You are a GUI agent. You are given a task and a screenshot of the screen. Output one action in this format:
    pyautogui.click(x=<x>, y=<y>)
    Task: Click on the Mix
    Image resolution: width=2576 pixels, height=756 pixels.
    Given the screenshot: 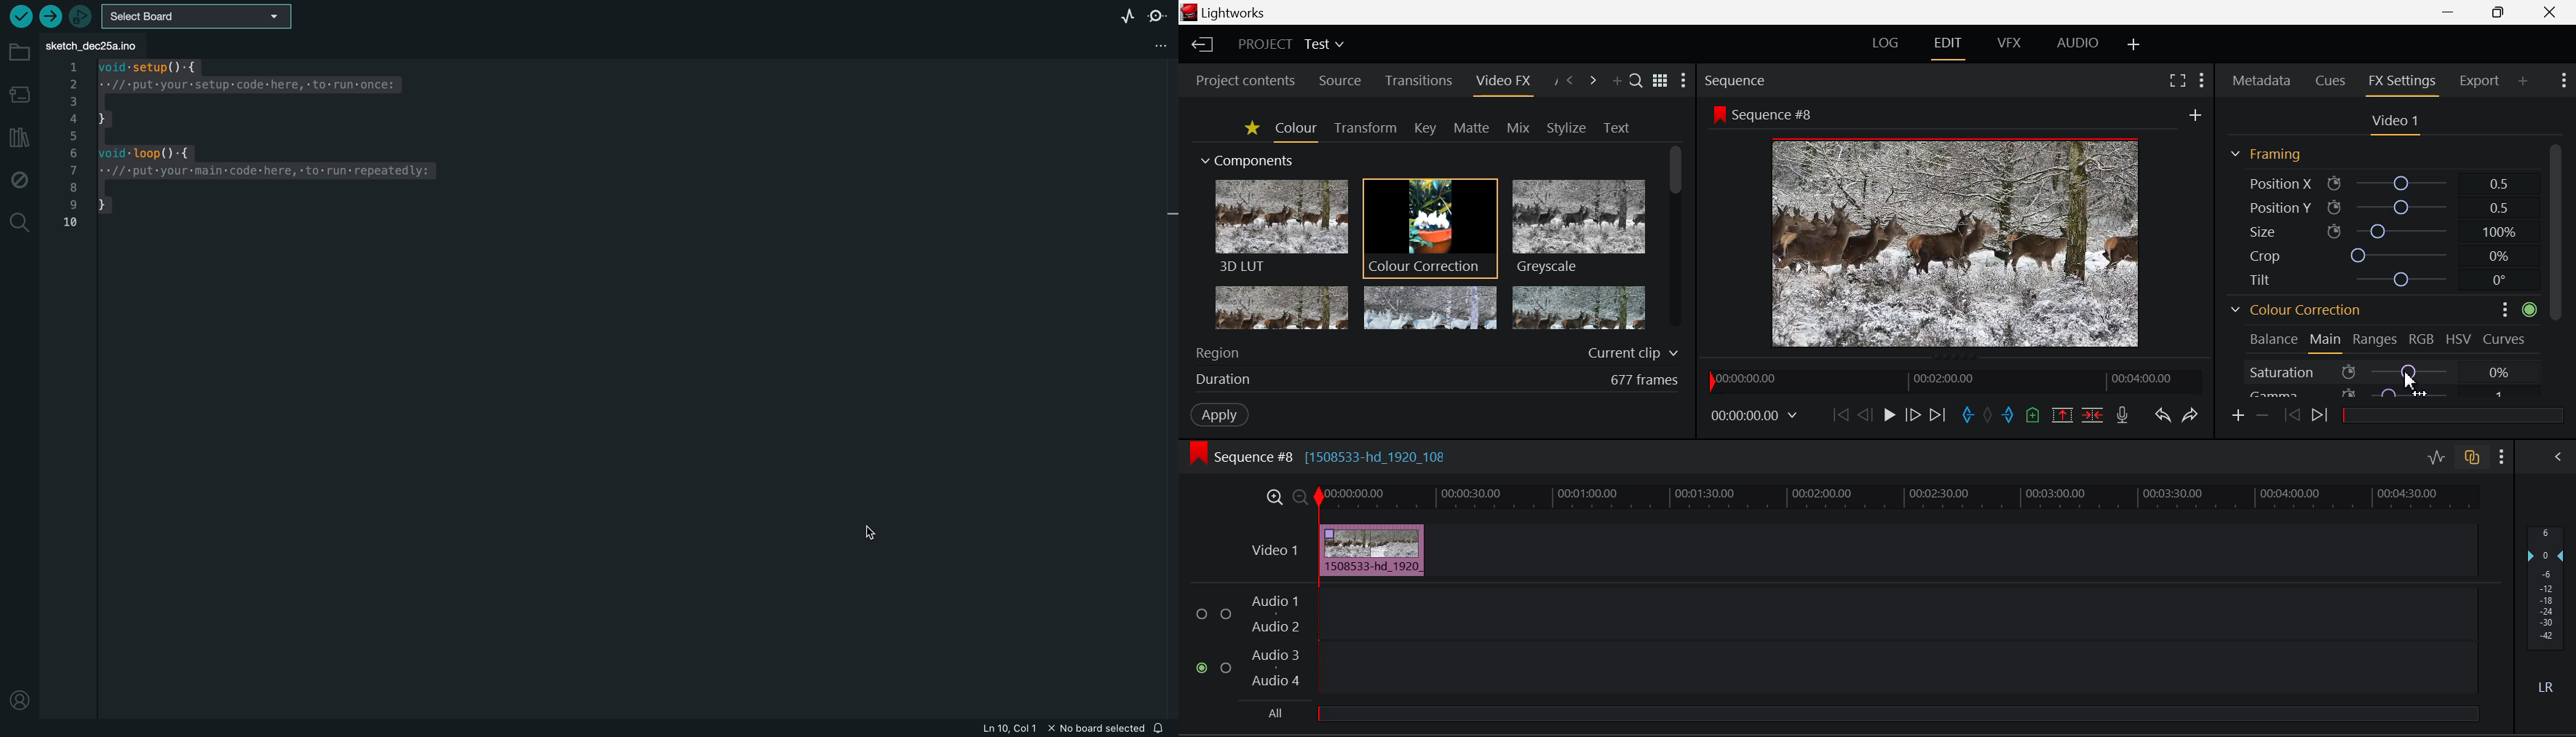 What is the action you would take?
    pyautogui.click(x=1519, y=127)
    